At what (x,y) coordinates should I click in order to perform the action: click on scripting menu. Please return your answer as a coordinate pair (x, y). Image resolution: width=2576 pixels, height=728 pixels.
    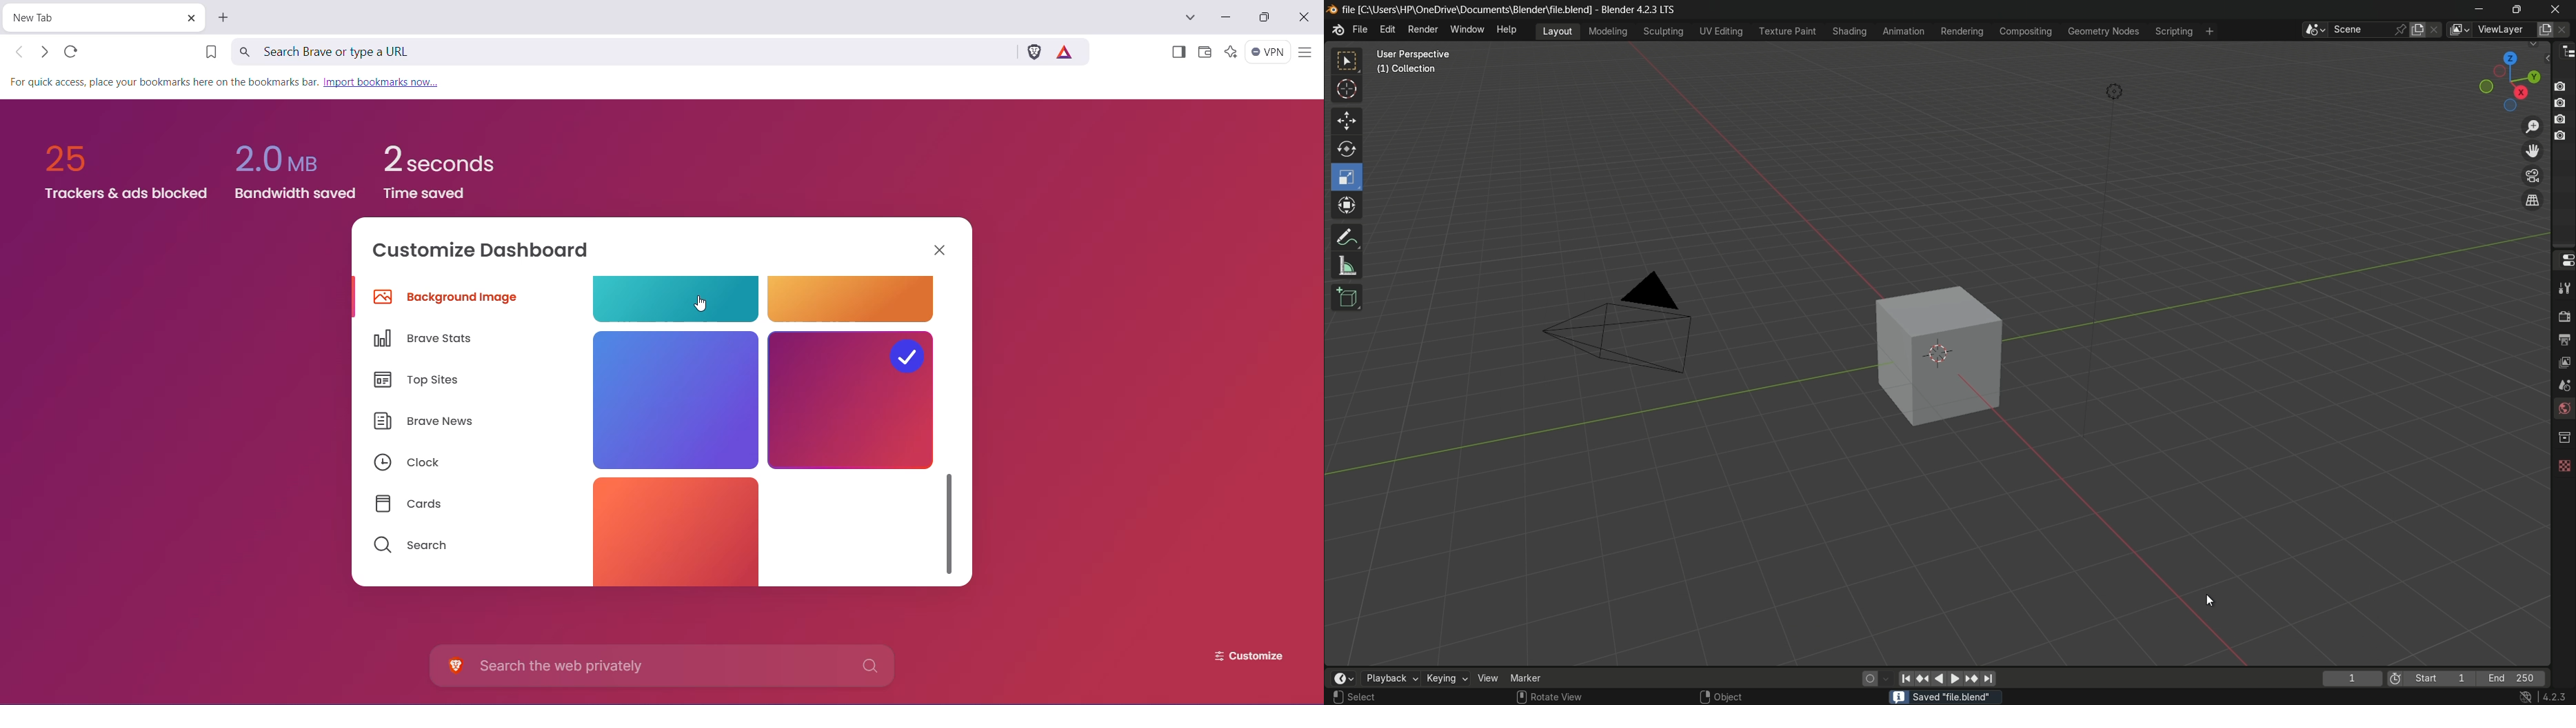
    Looking at the image, I should click on (2173, 31).